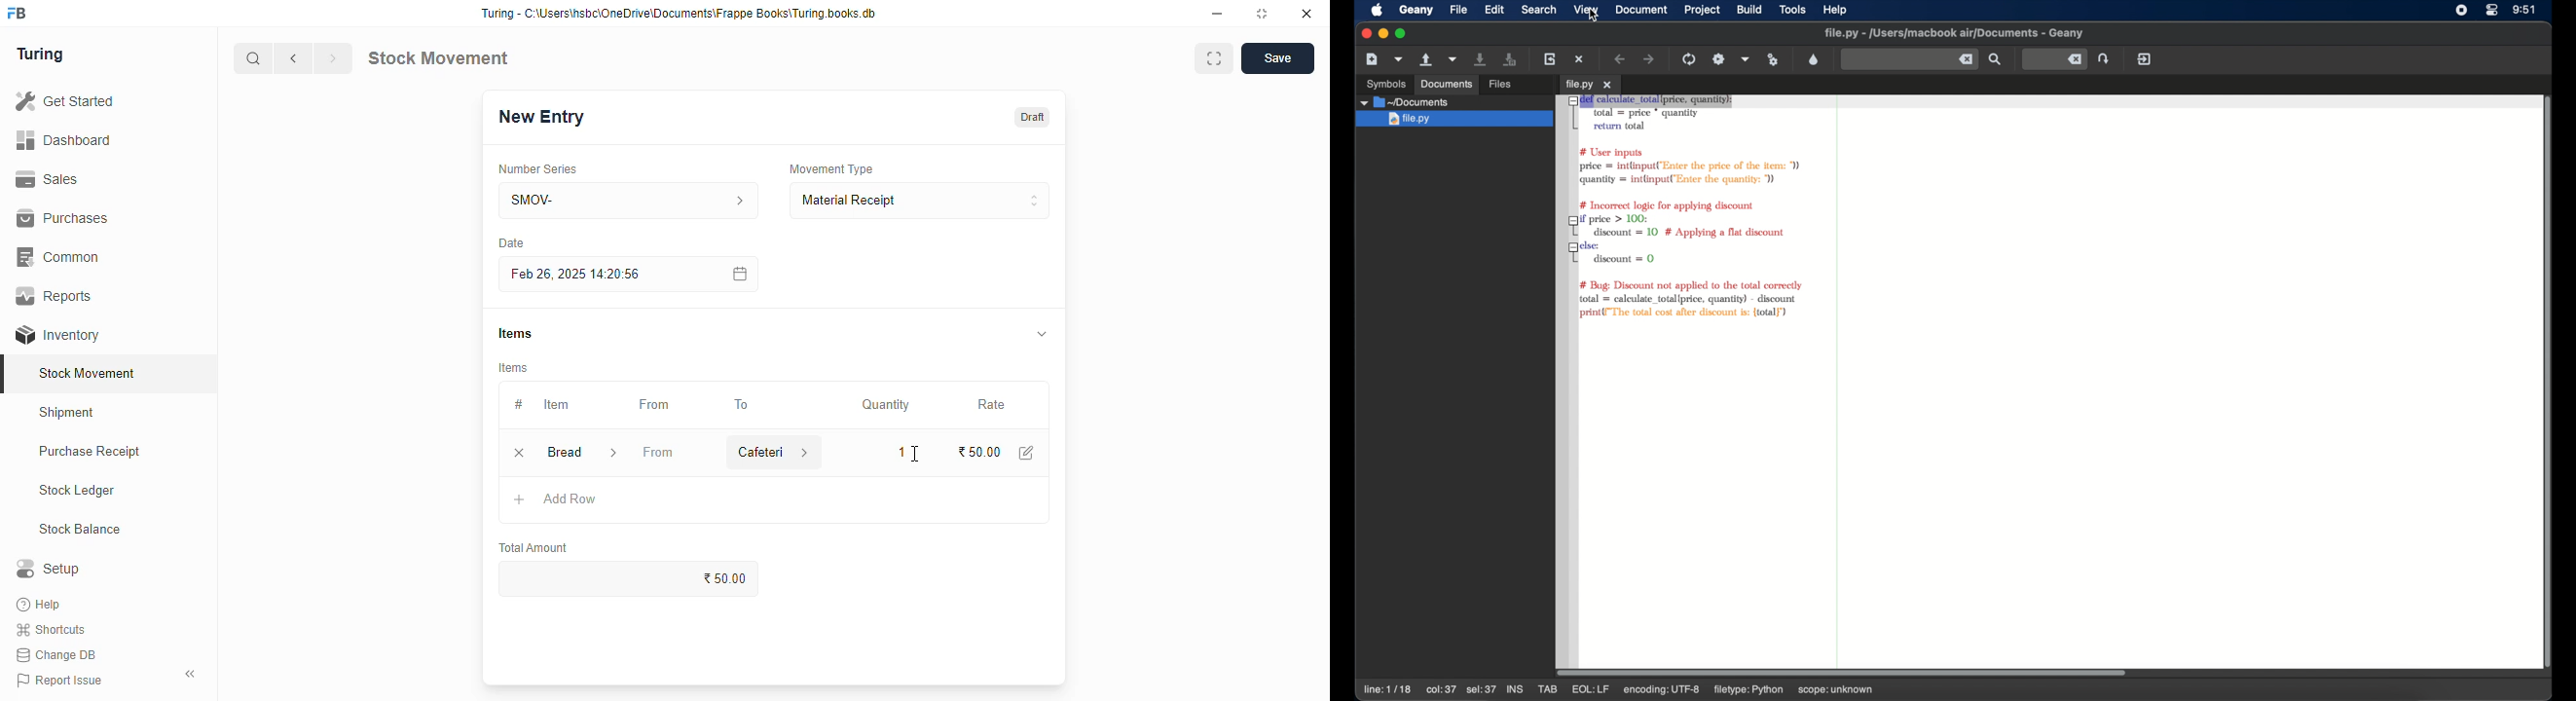 Image resolution: width=2576 pixels, height=728 pixels. Describe the element at coordinates (78, 491) in the screenshot. I see `stock ledger` at that location.